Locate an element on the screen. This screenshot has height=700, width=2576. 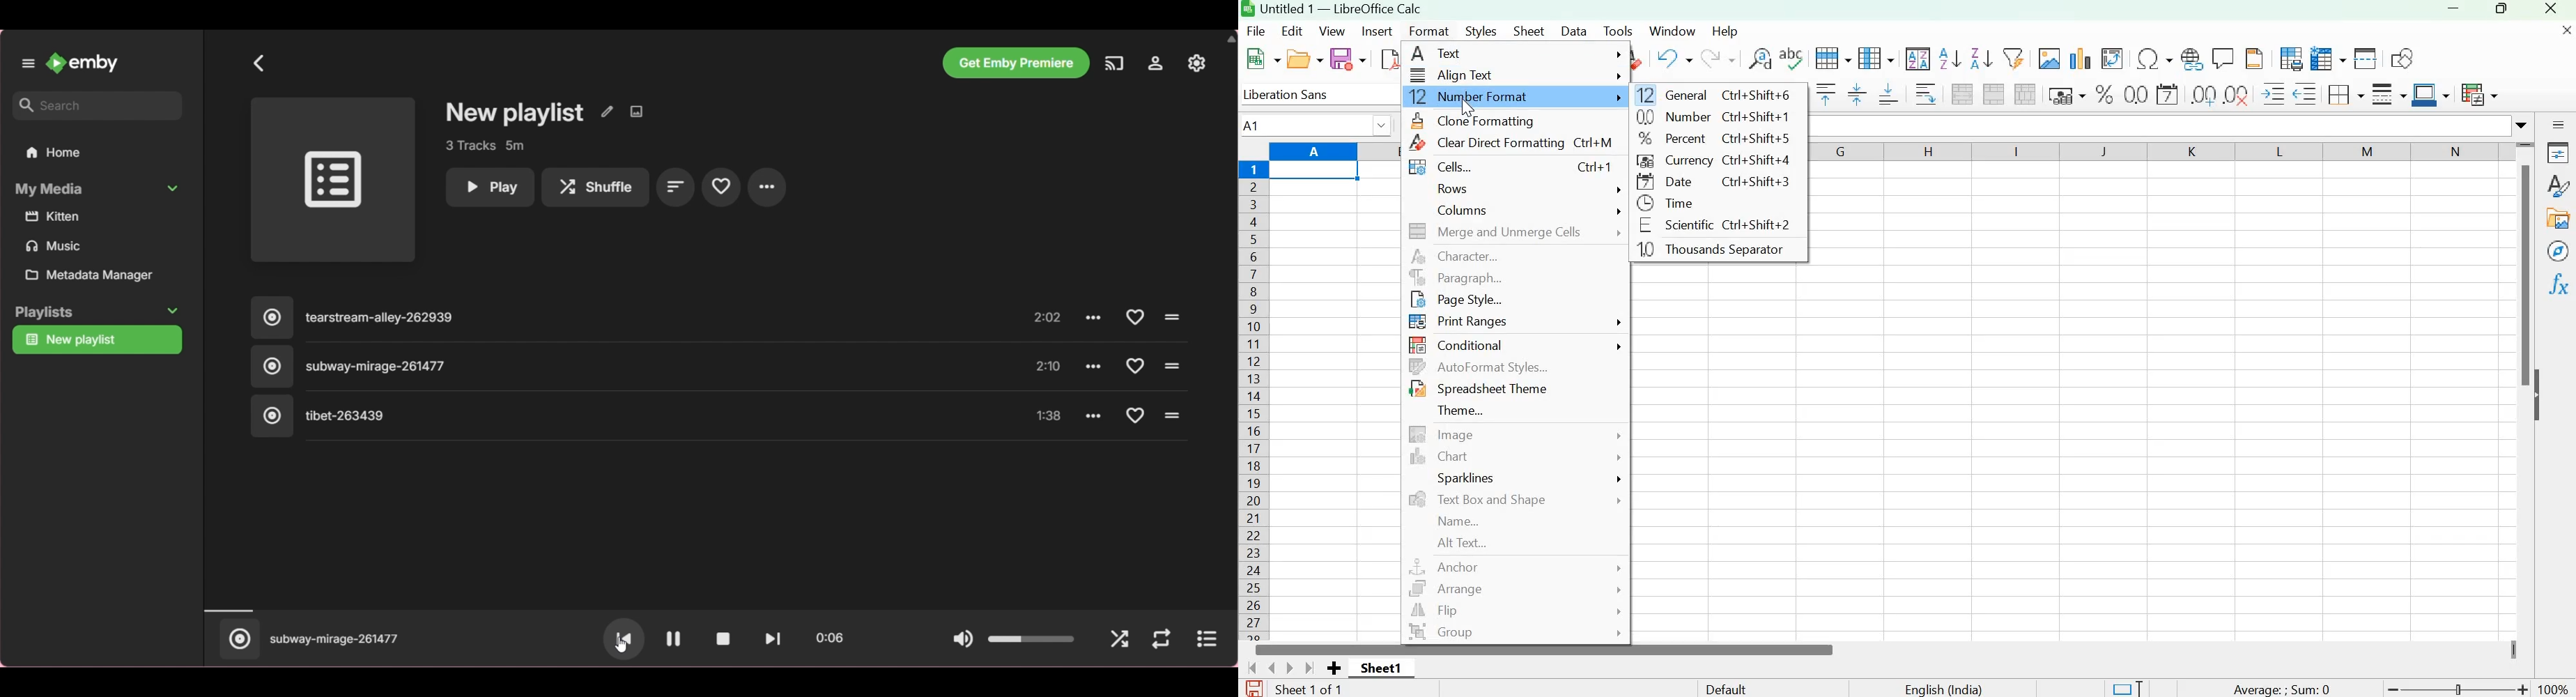
Zoom in is located at coordinates (2524, 689).